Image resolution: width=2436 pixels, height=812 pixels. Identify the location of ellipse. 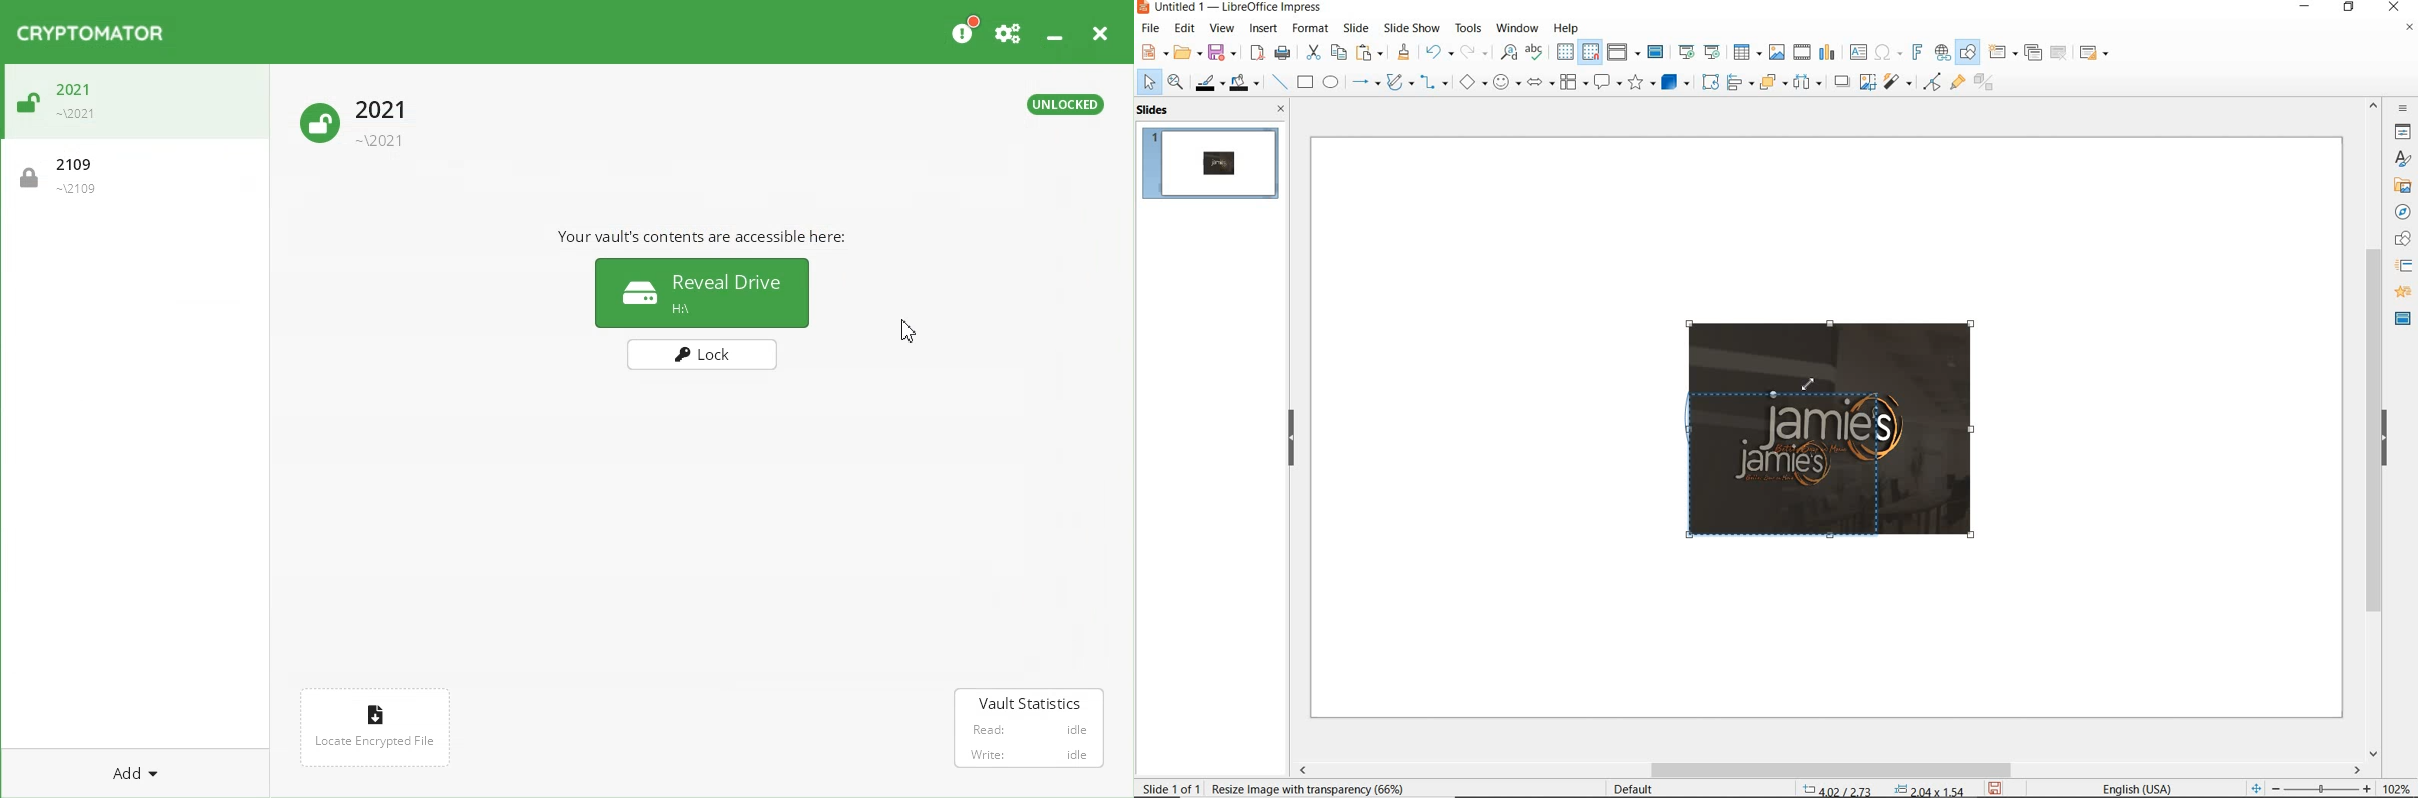
(1330, 83).